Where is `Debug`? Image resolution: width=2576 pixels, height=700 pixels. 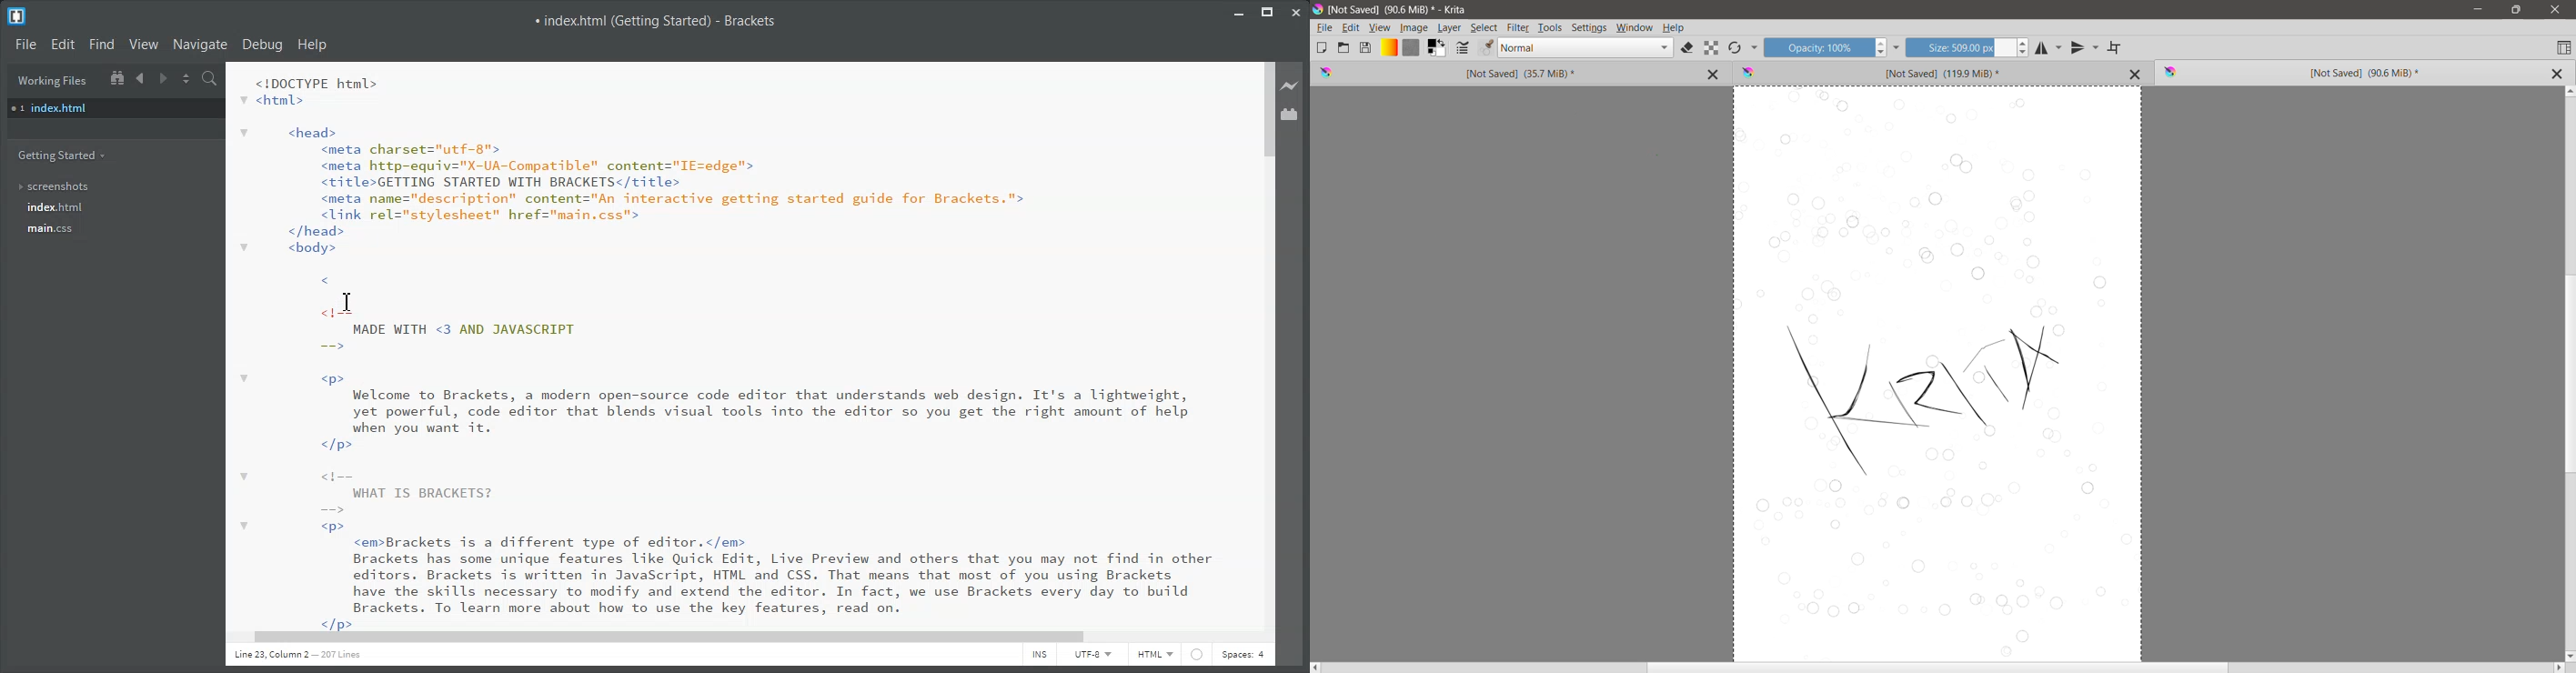 Debug is located at coordinates (264, 45).